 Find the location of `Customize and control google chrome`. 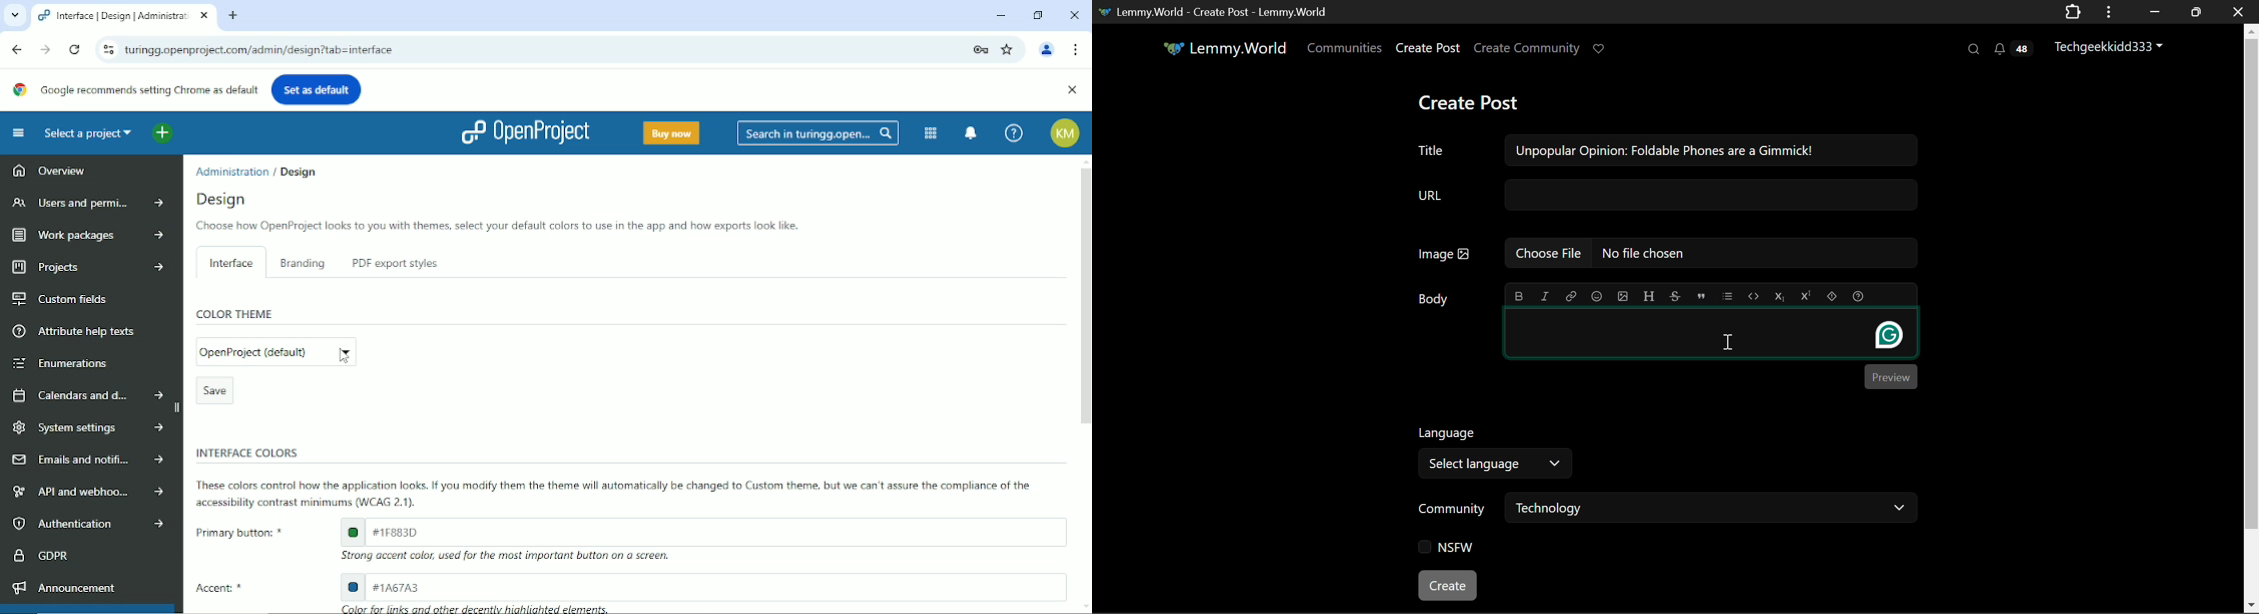

Customize and control google chrome is located at coordinates (1076, 50).